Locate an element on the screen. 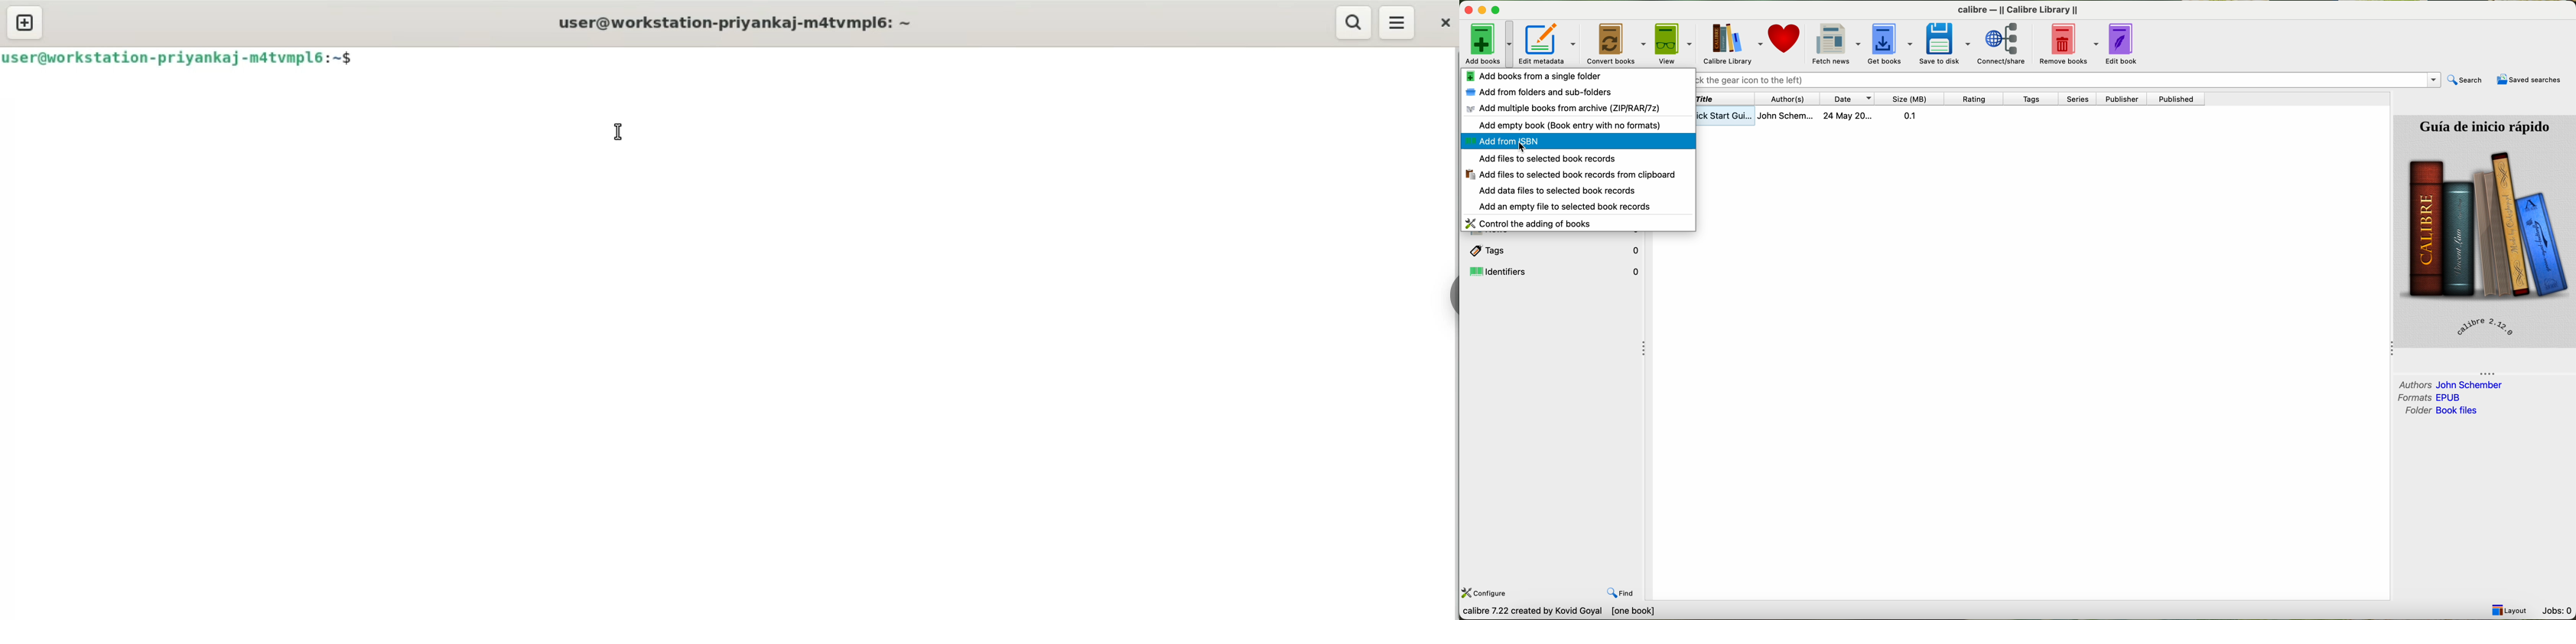 This screenshot has width=2576, height=644. save to disk is located at coordinates (1947, 43).